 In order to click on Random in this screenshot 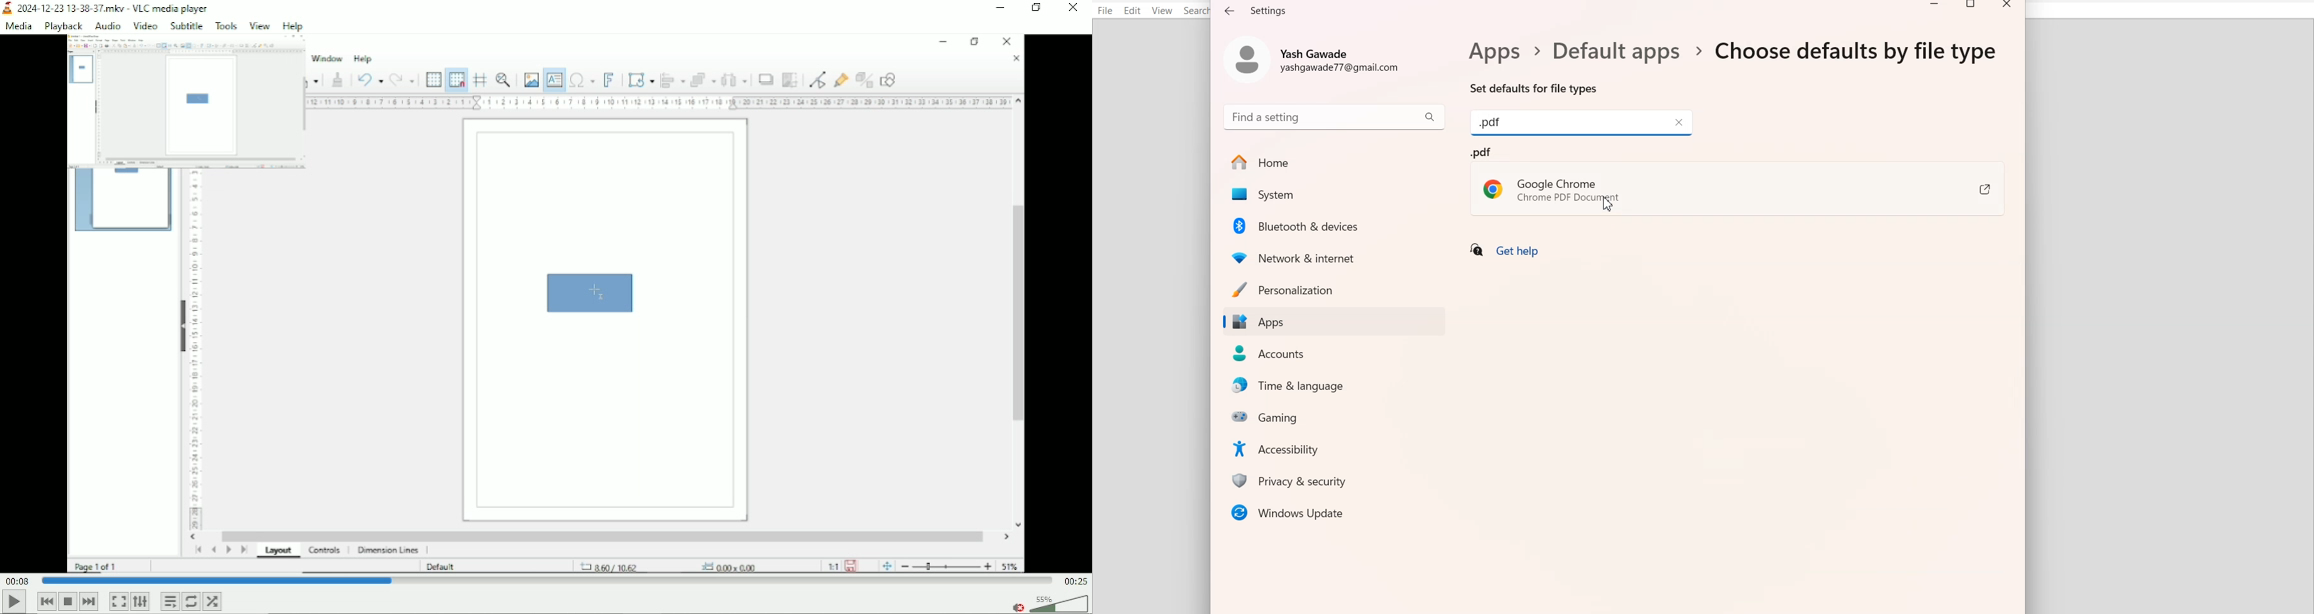, I will do `click(213, 601)`.